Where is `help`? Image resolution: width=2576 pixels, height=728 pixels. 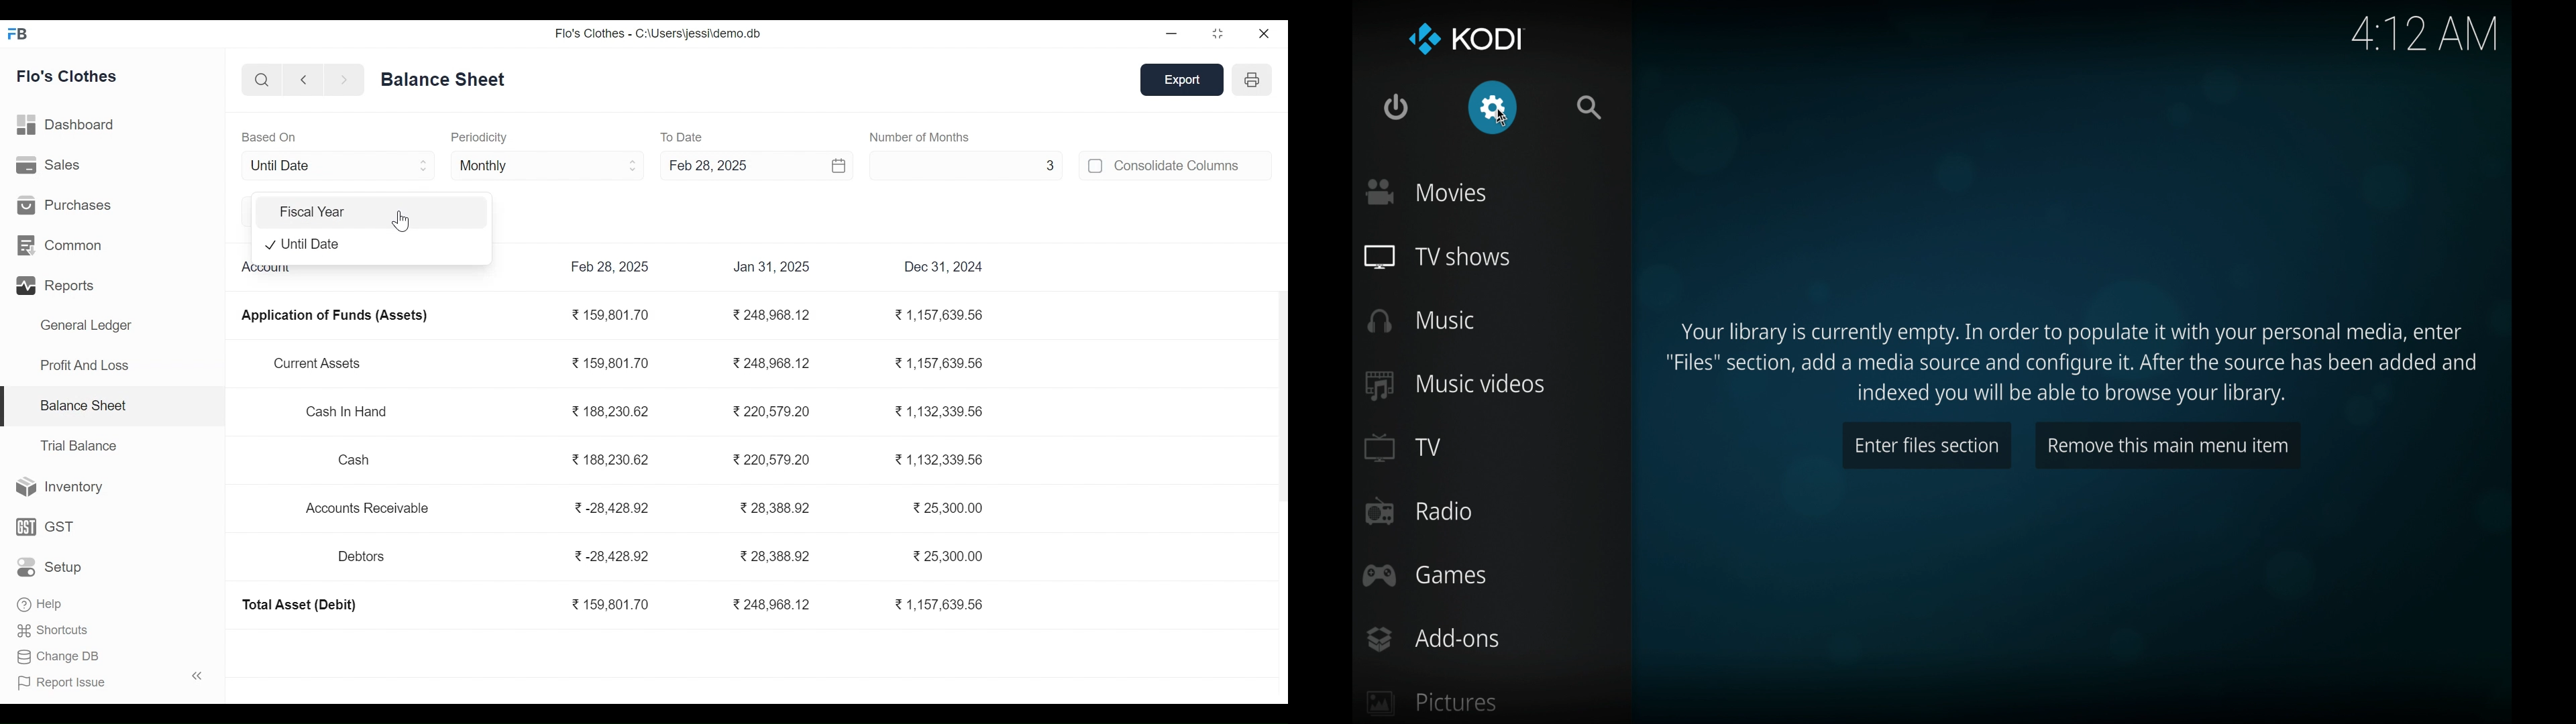
help is located at coordinates (39, 601).